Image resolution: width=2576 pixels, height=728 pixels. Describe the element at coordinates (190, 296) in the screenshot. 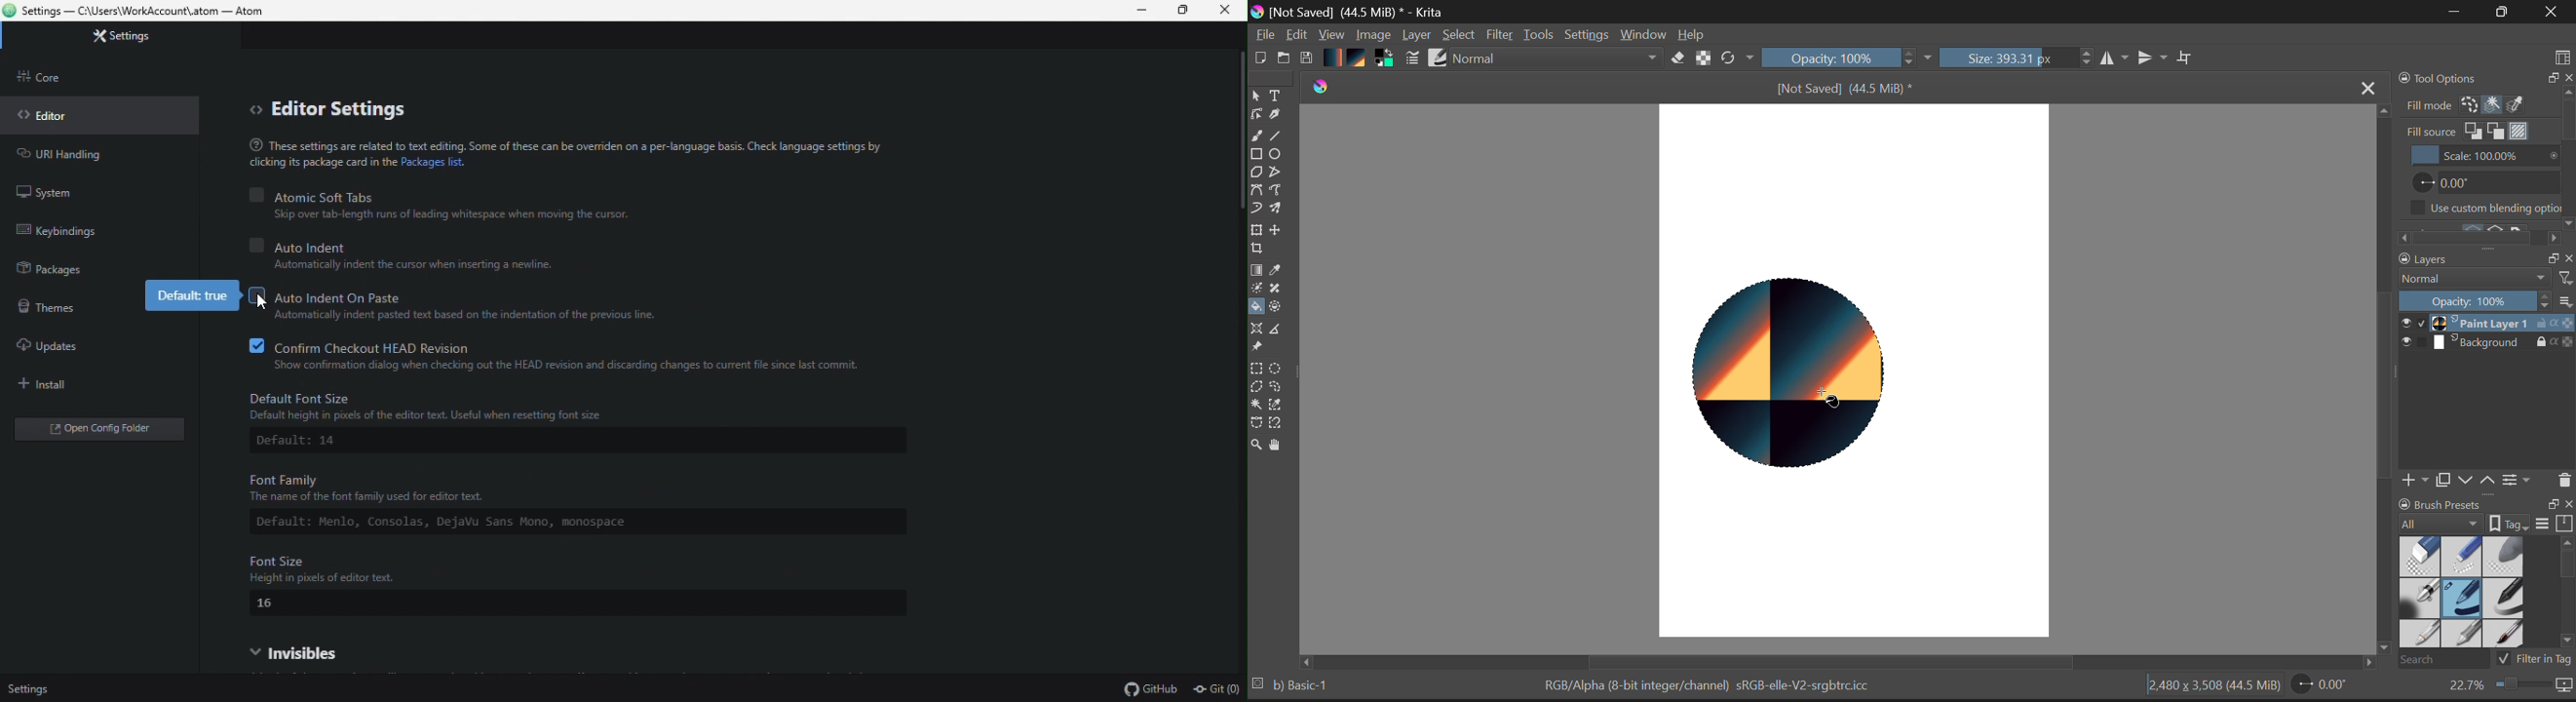

I see `default true` at that location.